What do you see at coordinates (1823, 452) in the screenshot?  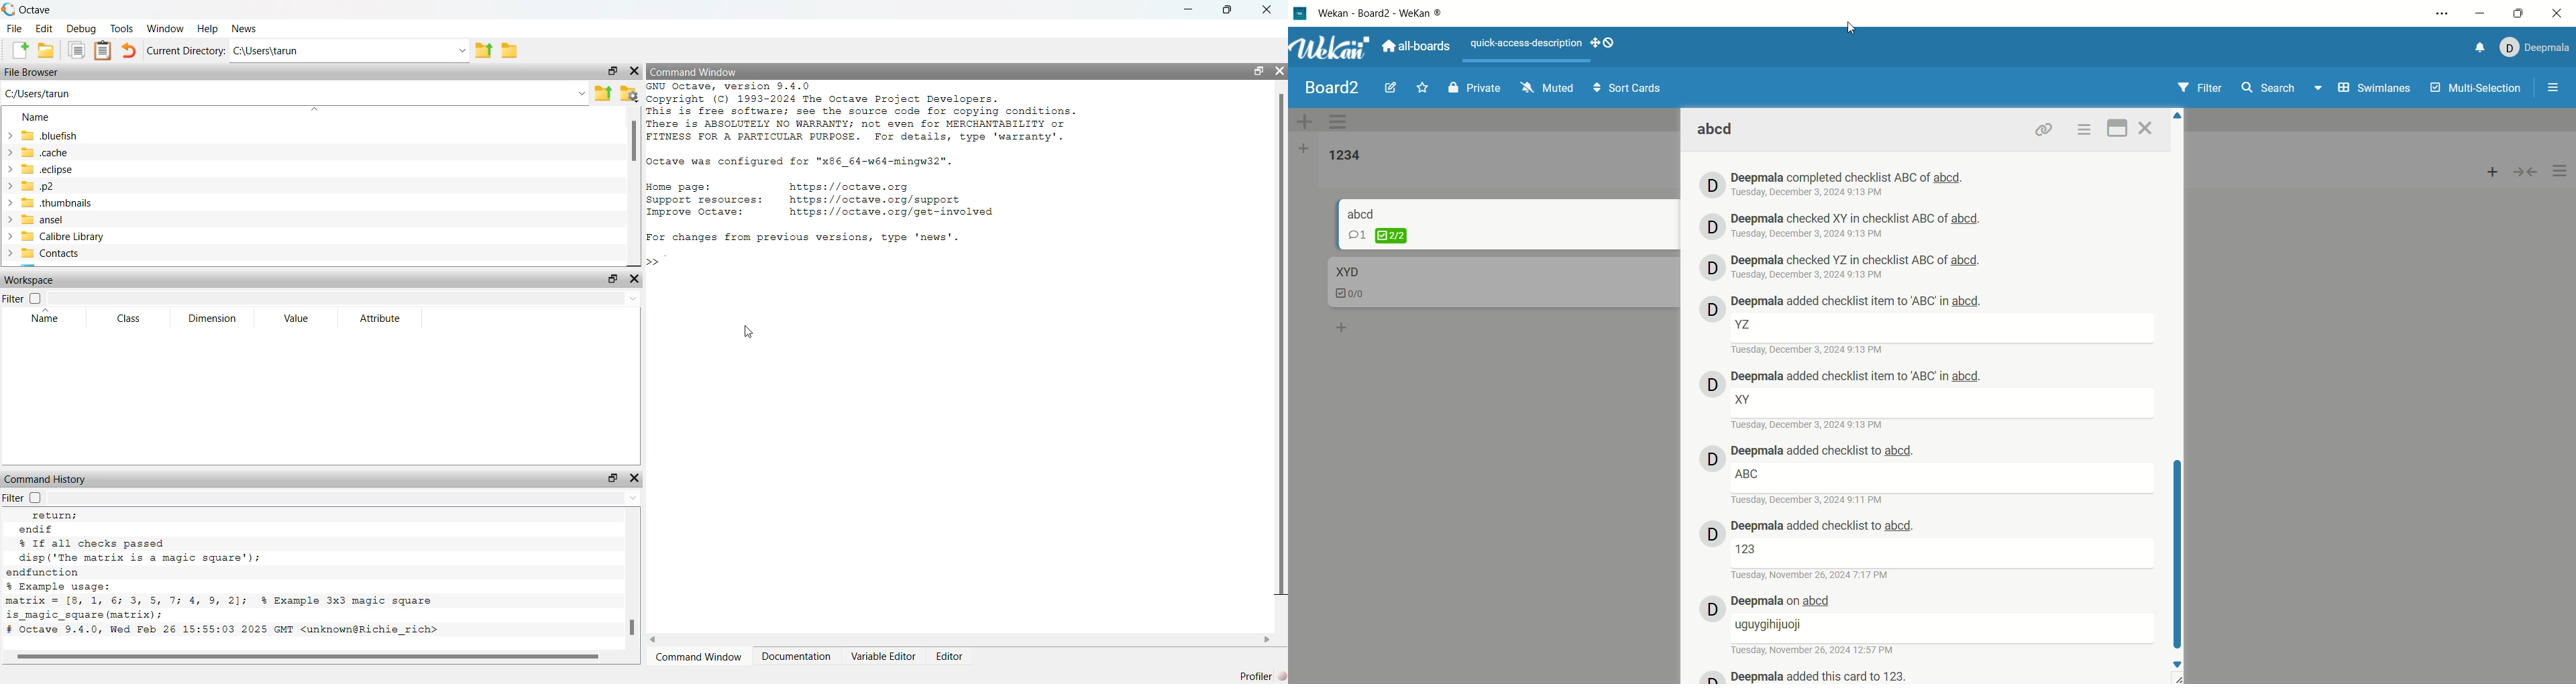 I see `deepmala history` at bounding box center [1823, 452].